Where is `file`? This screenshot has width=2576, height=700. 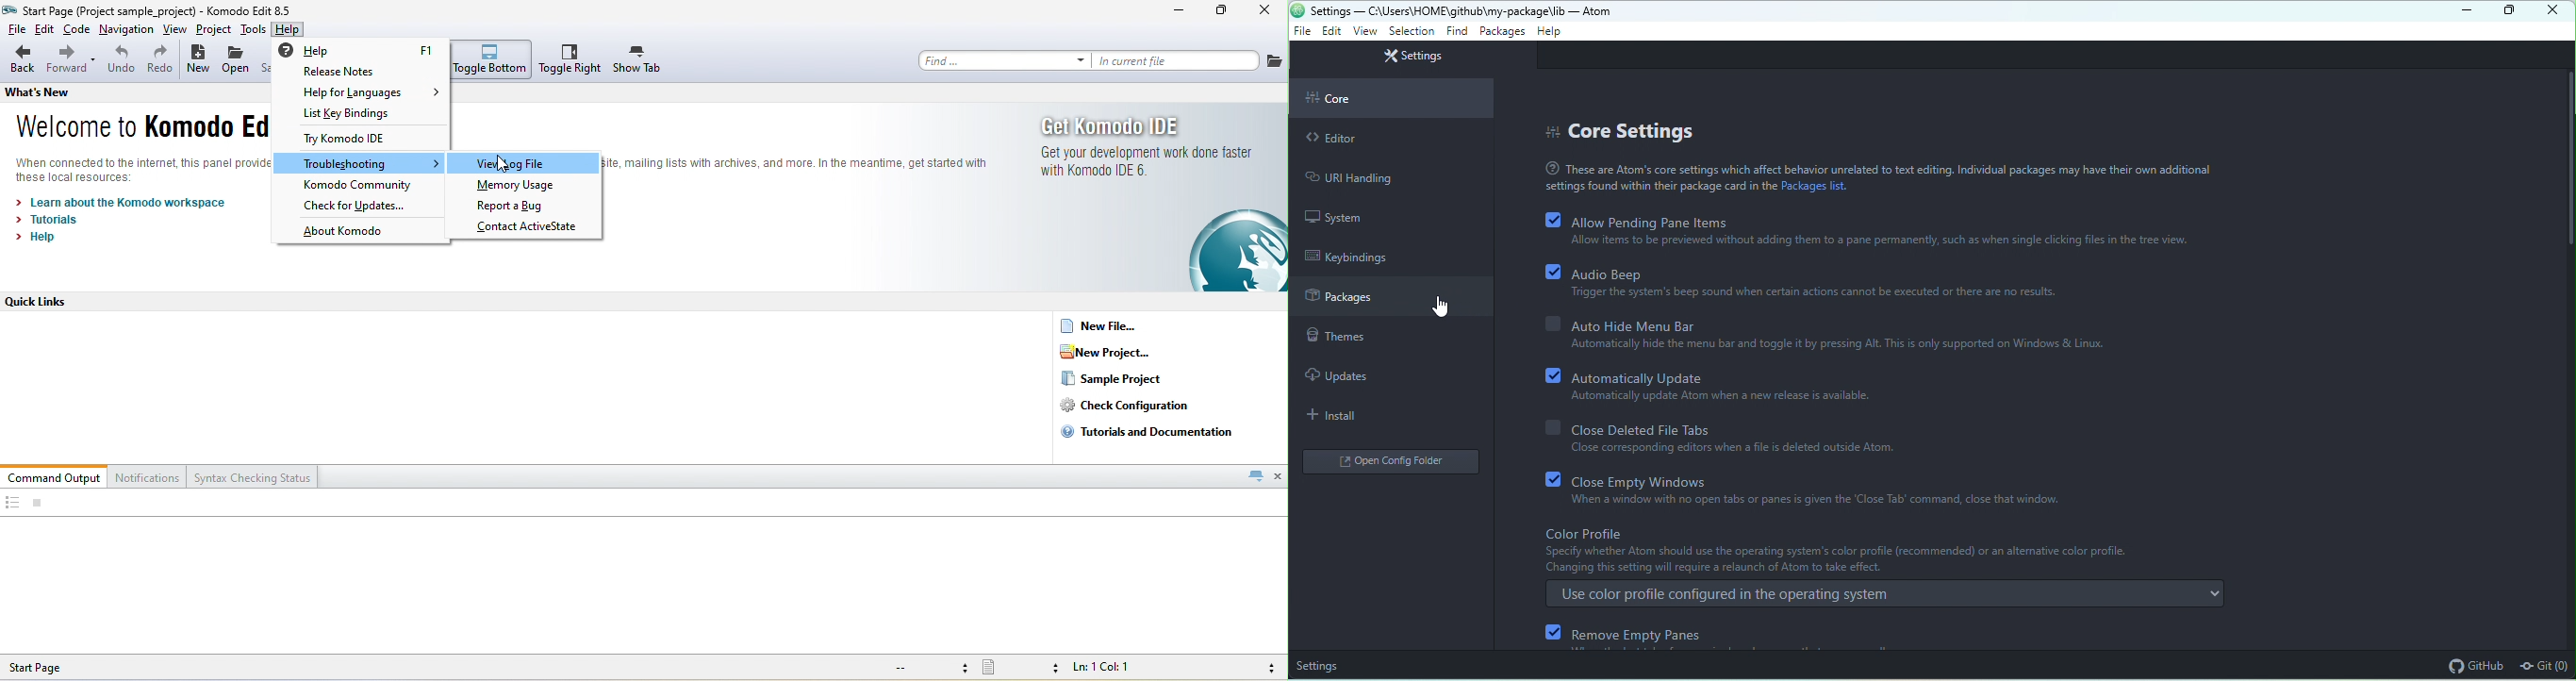 file is located at coordinates (1275, 60).